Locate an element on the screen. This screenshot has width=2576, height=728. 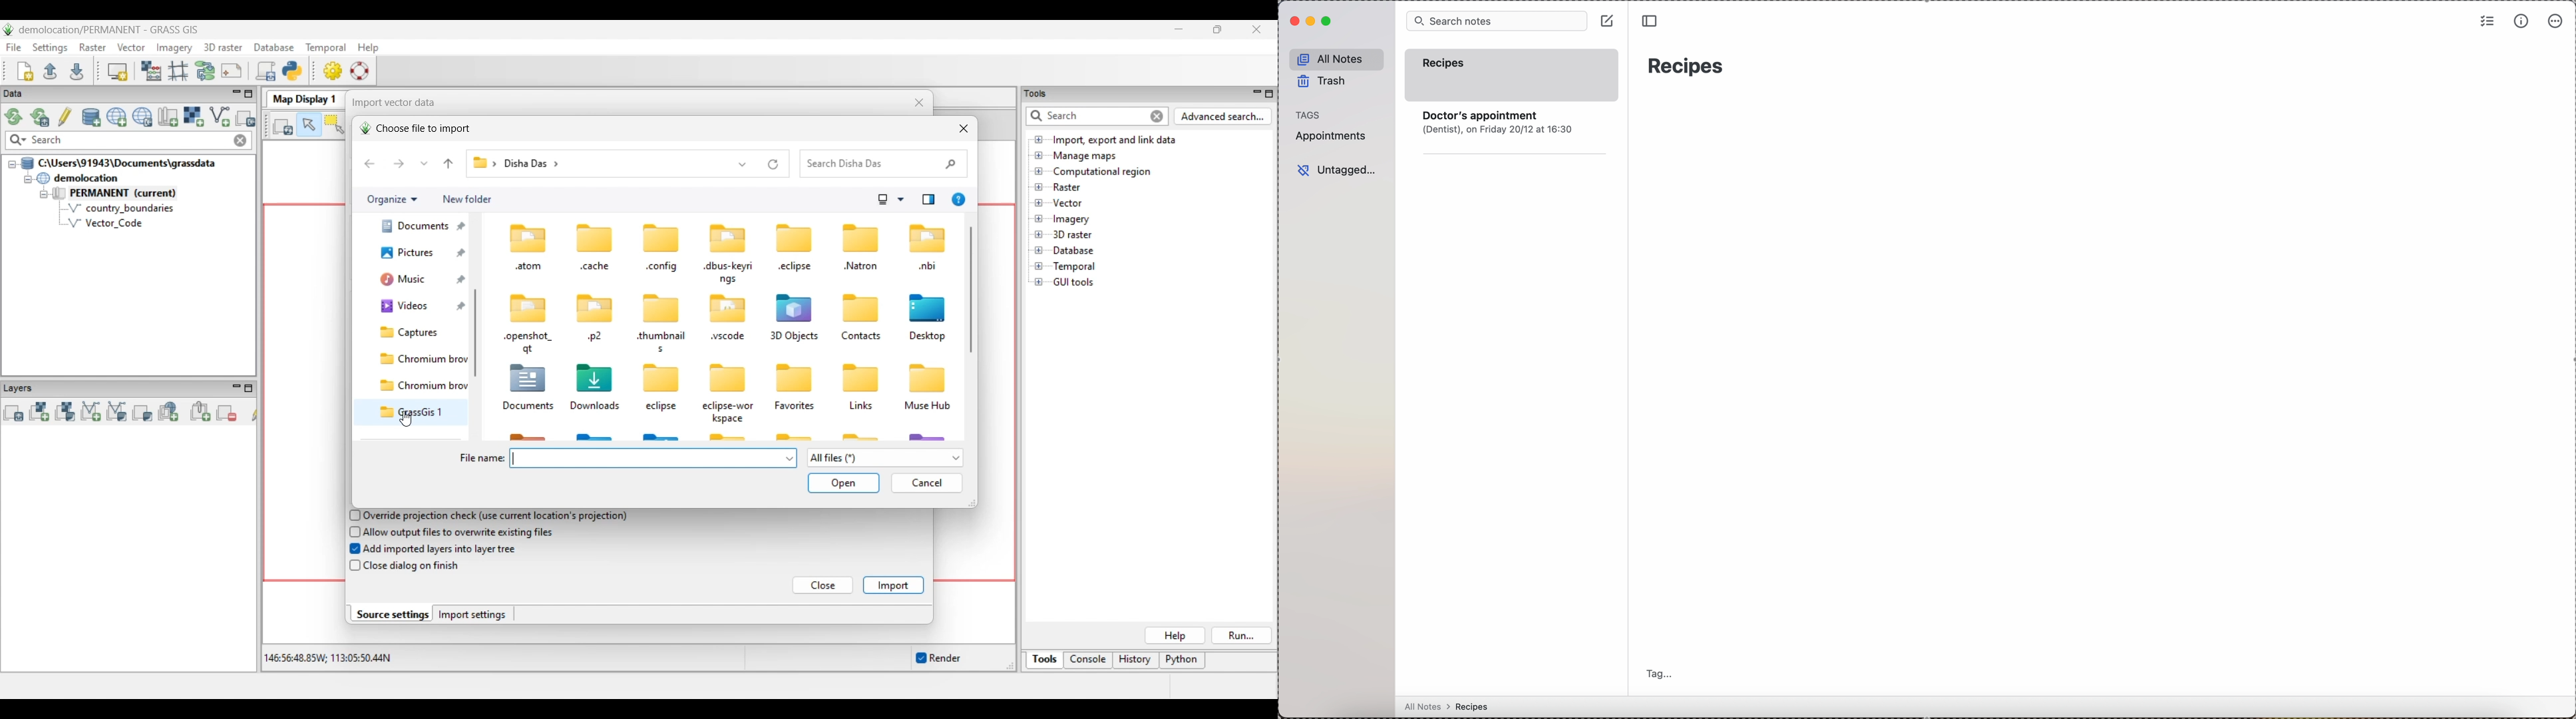
all notes is located at coordinates (1337, 58).